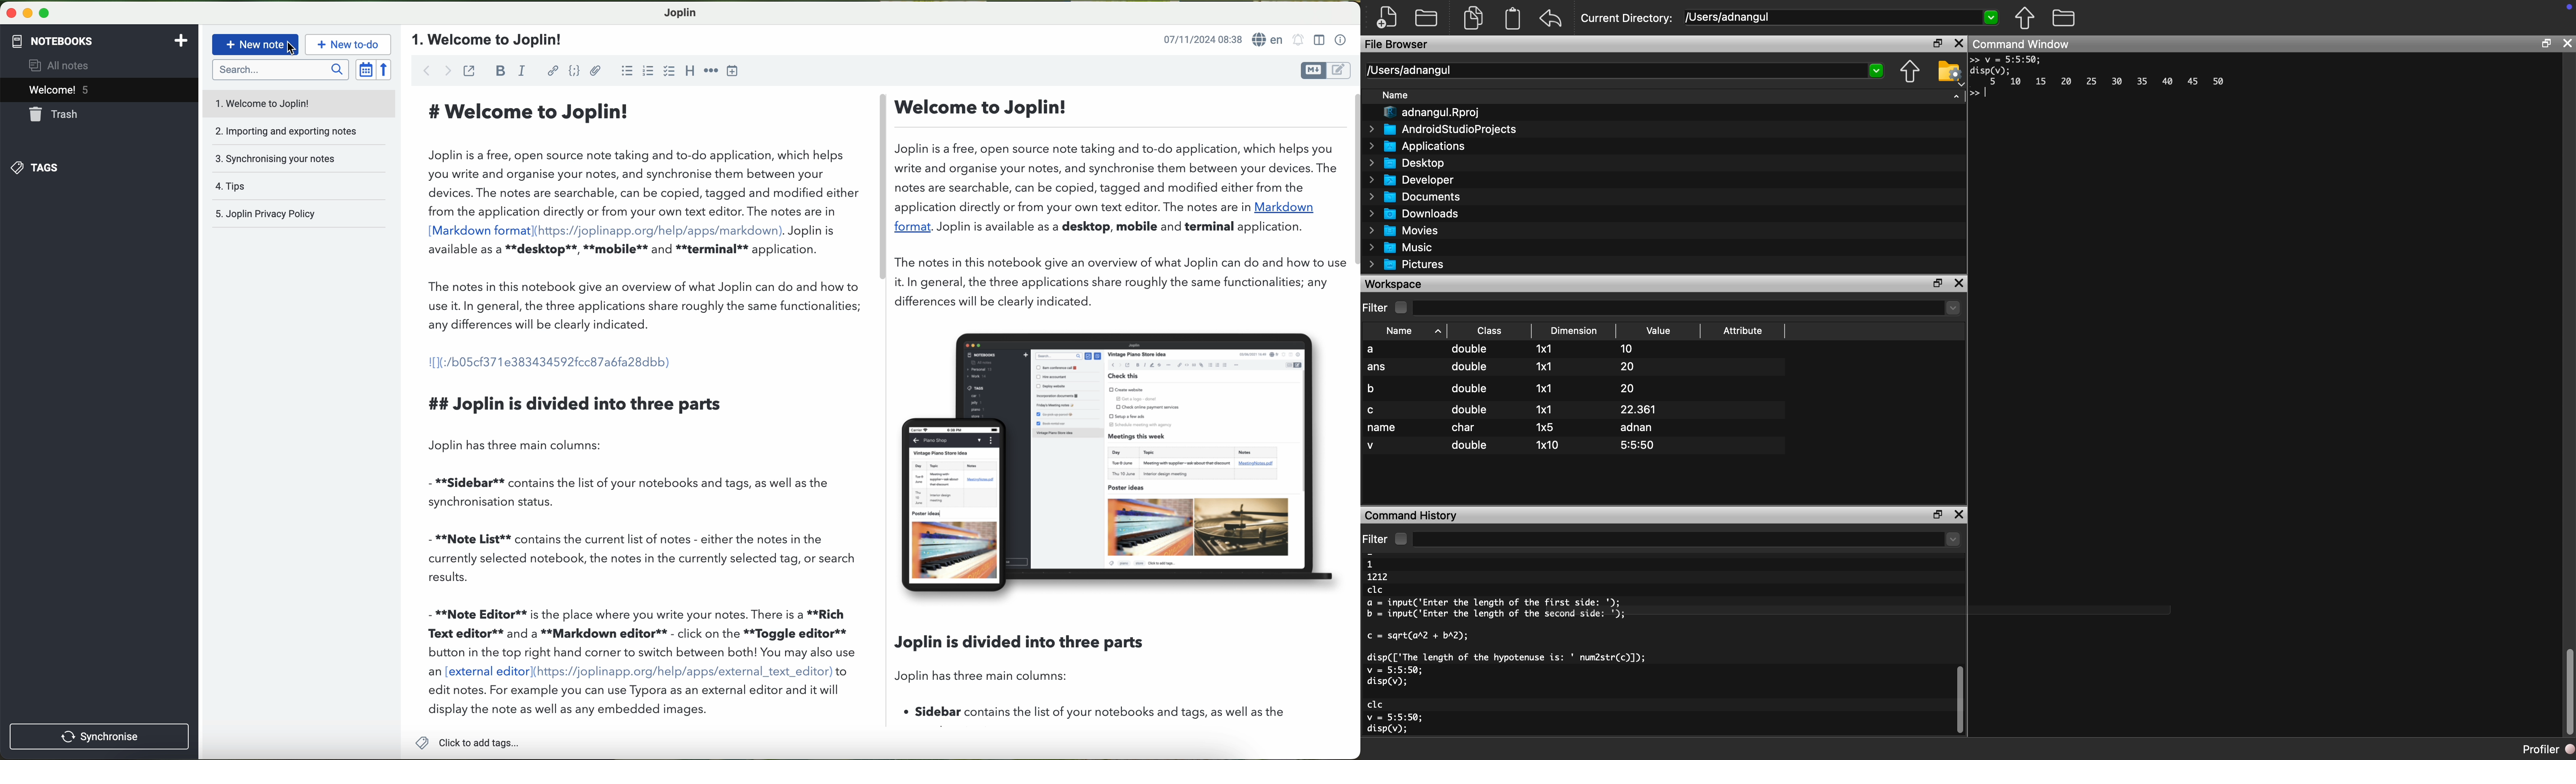 The height and width of the screenshot is (784, 2576). I want to click on toggle sort order field, so click(365, 69).